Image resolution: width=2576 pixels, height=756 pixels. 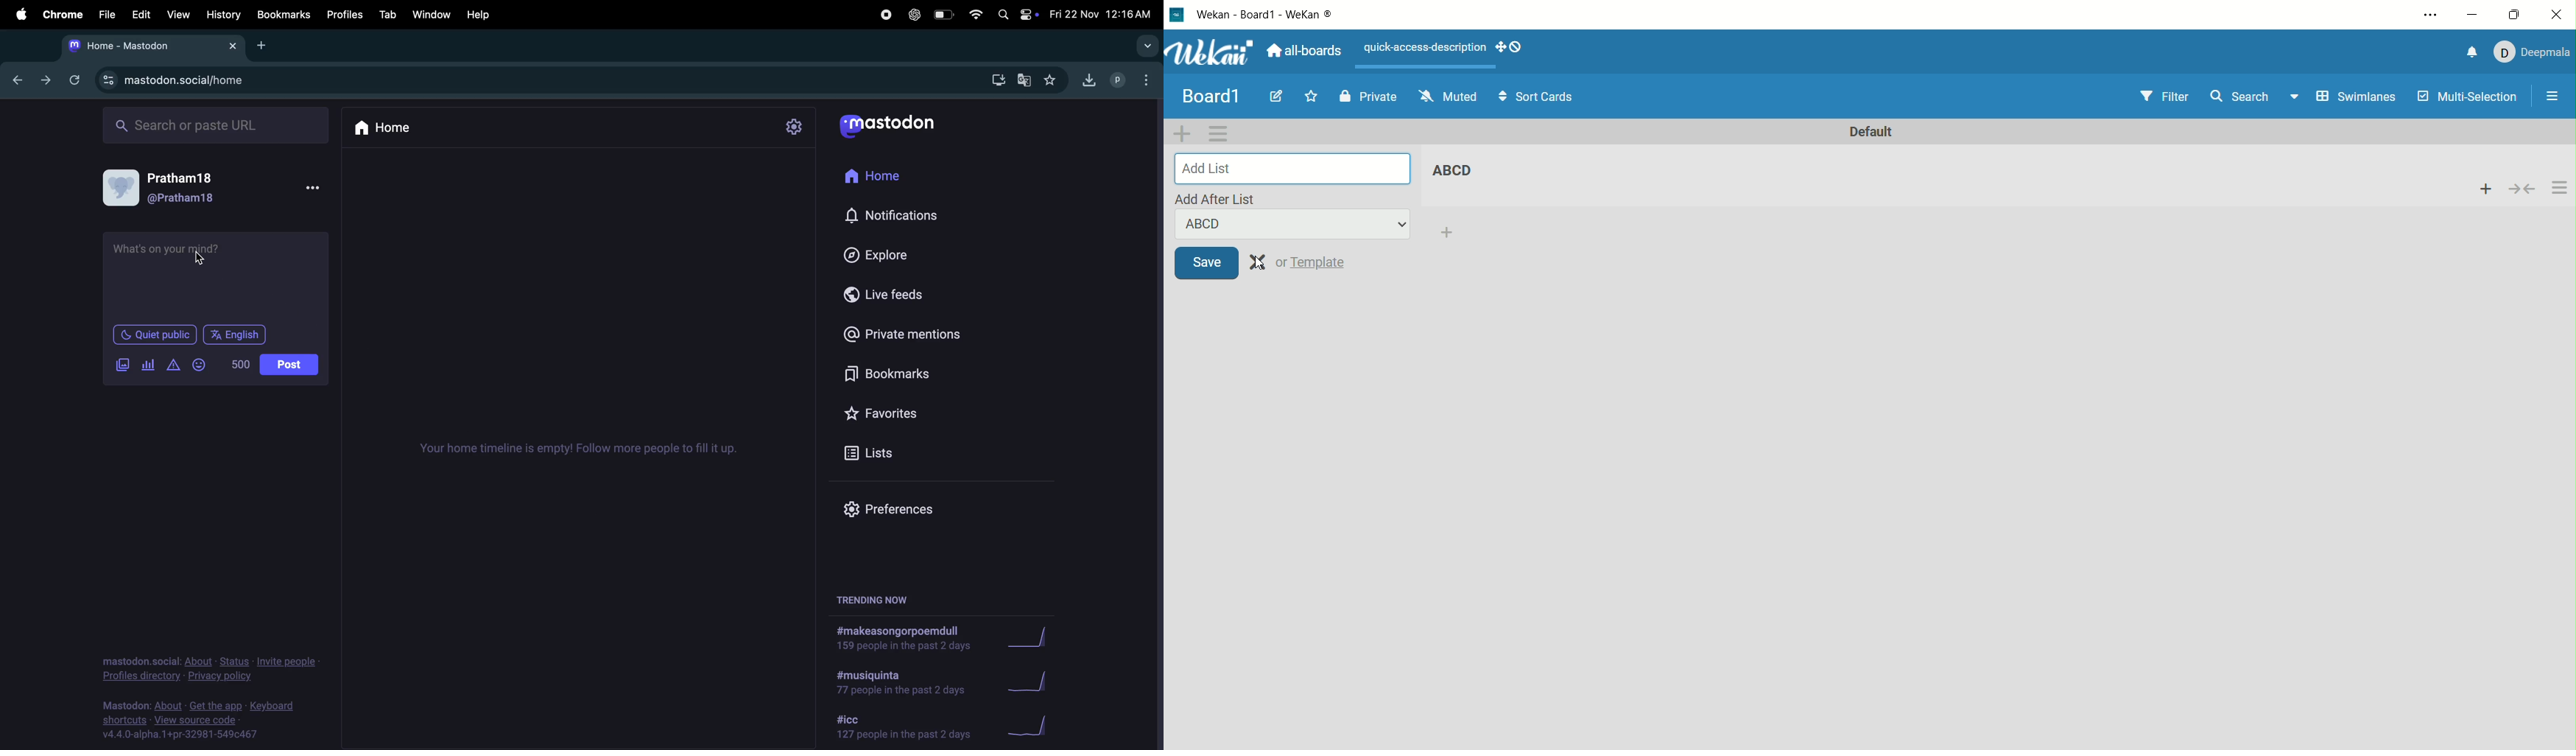 What do you see at coordinates (900, 124) in the screenshot?
I see `mastodon logo` at bounding box center [900, 124].